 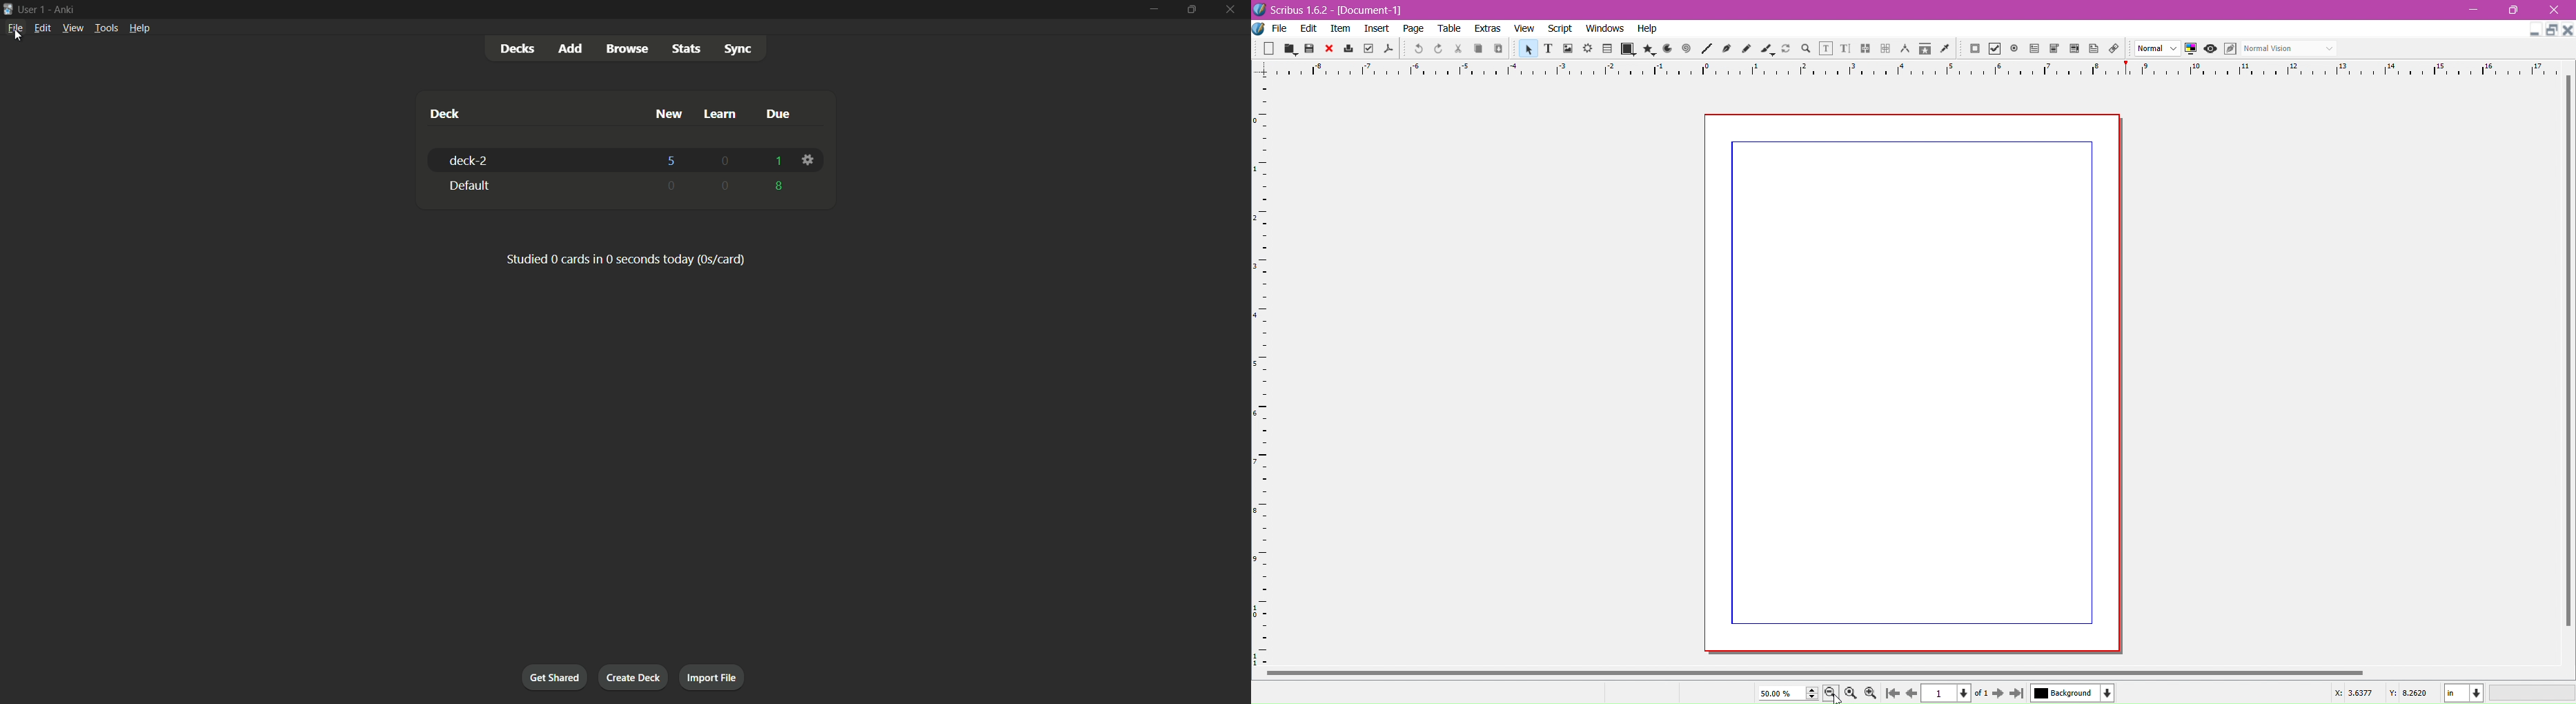 I want to click on Settings, so click(x=810, y=160).